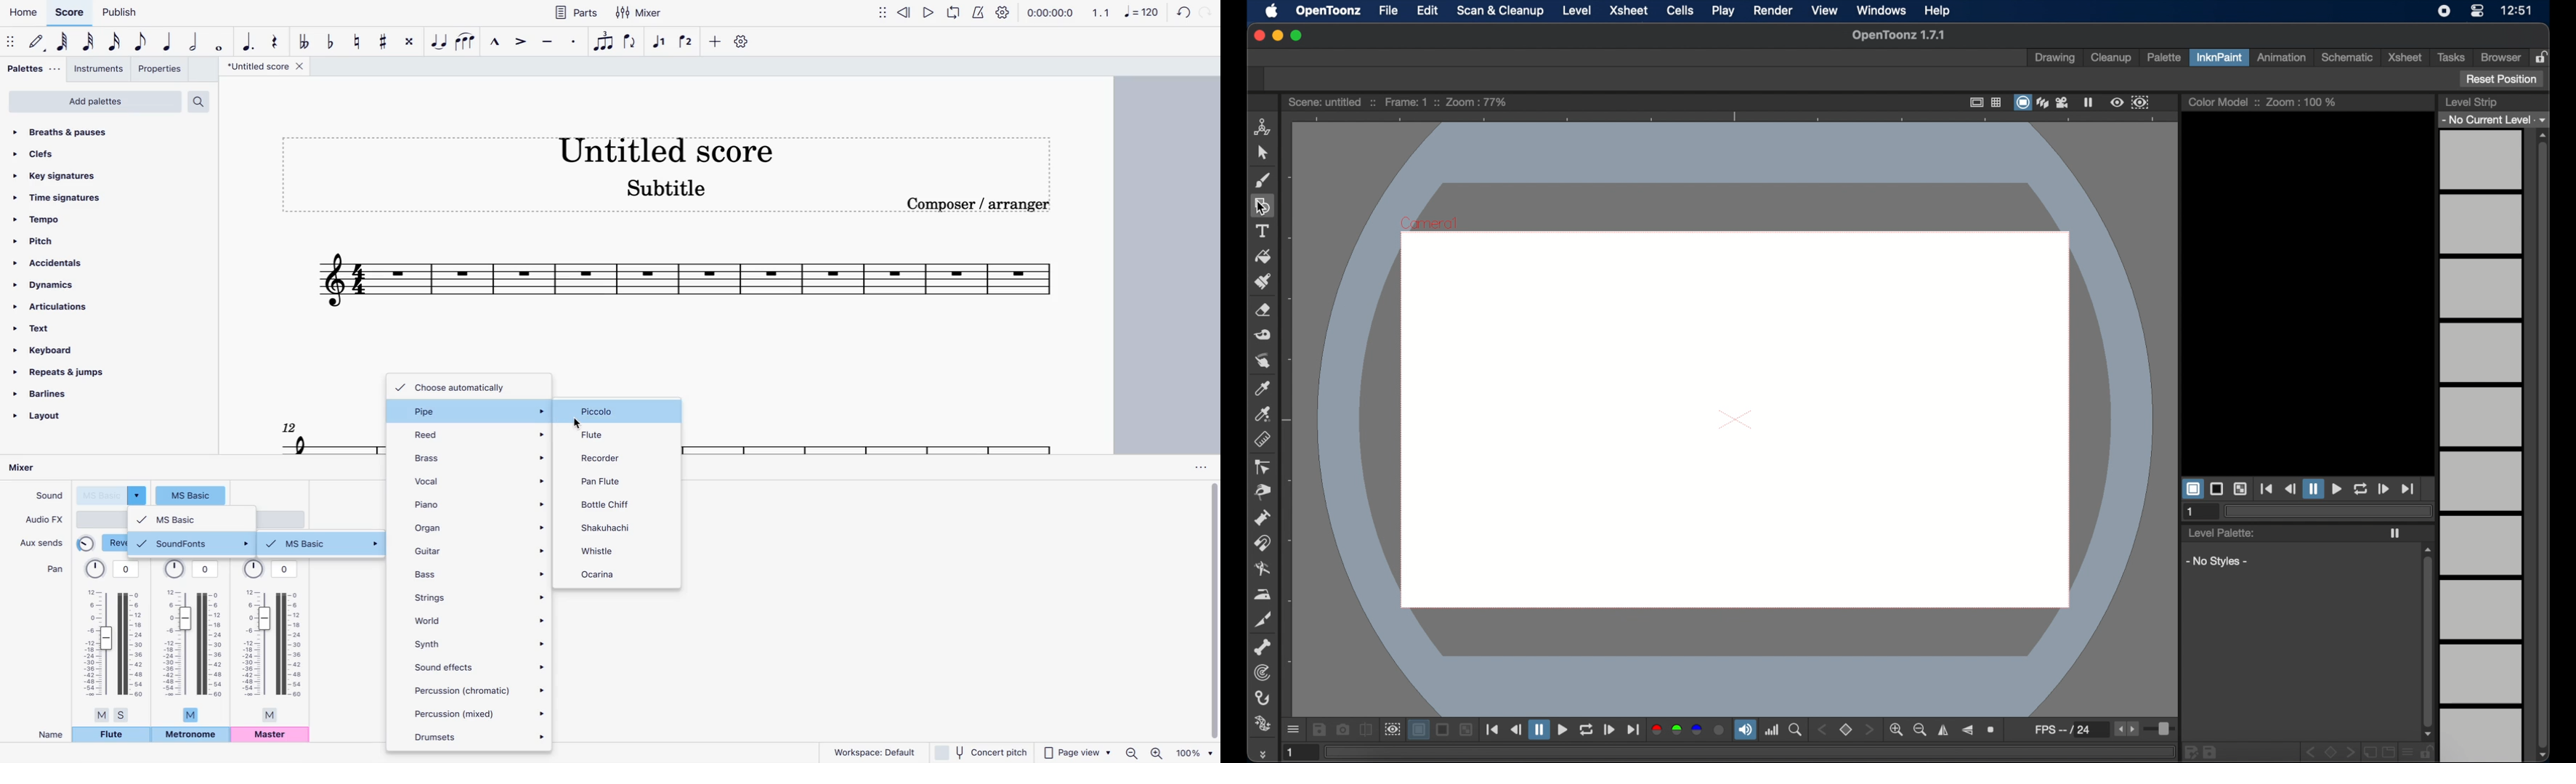 This screenshot has height=784, width=2576. Describe the element at coordinates (871, 437) in the screenshot. I see `scale` at that location.